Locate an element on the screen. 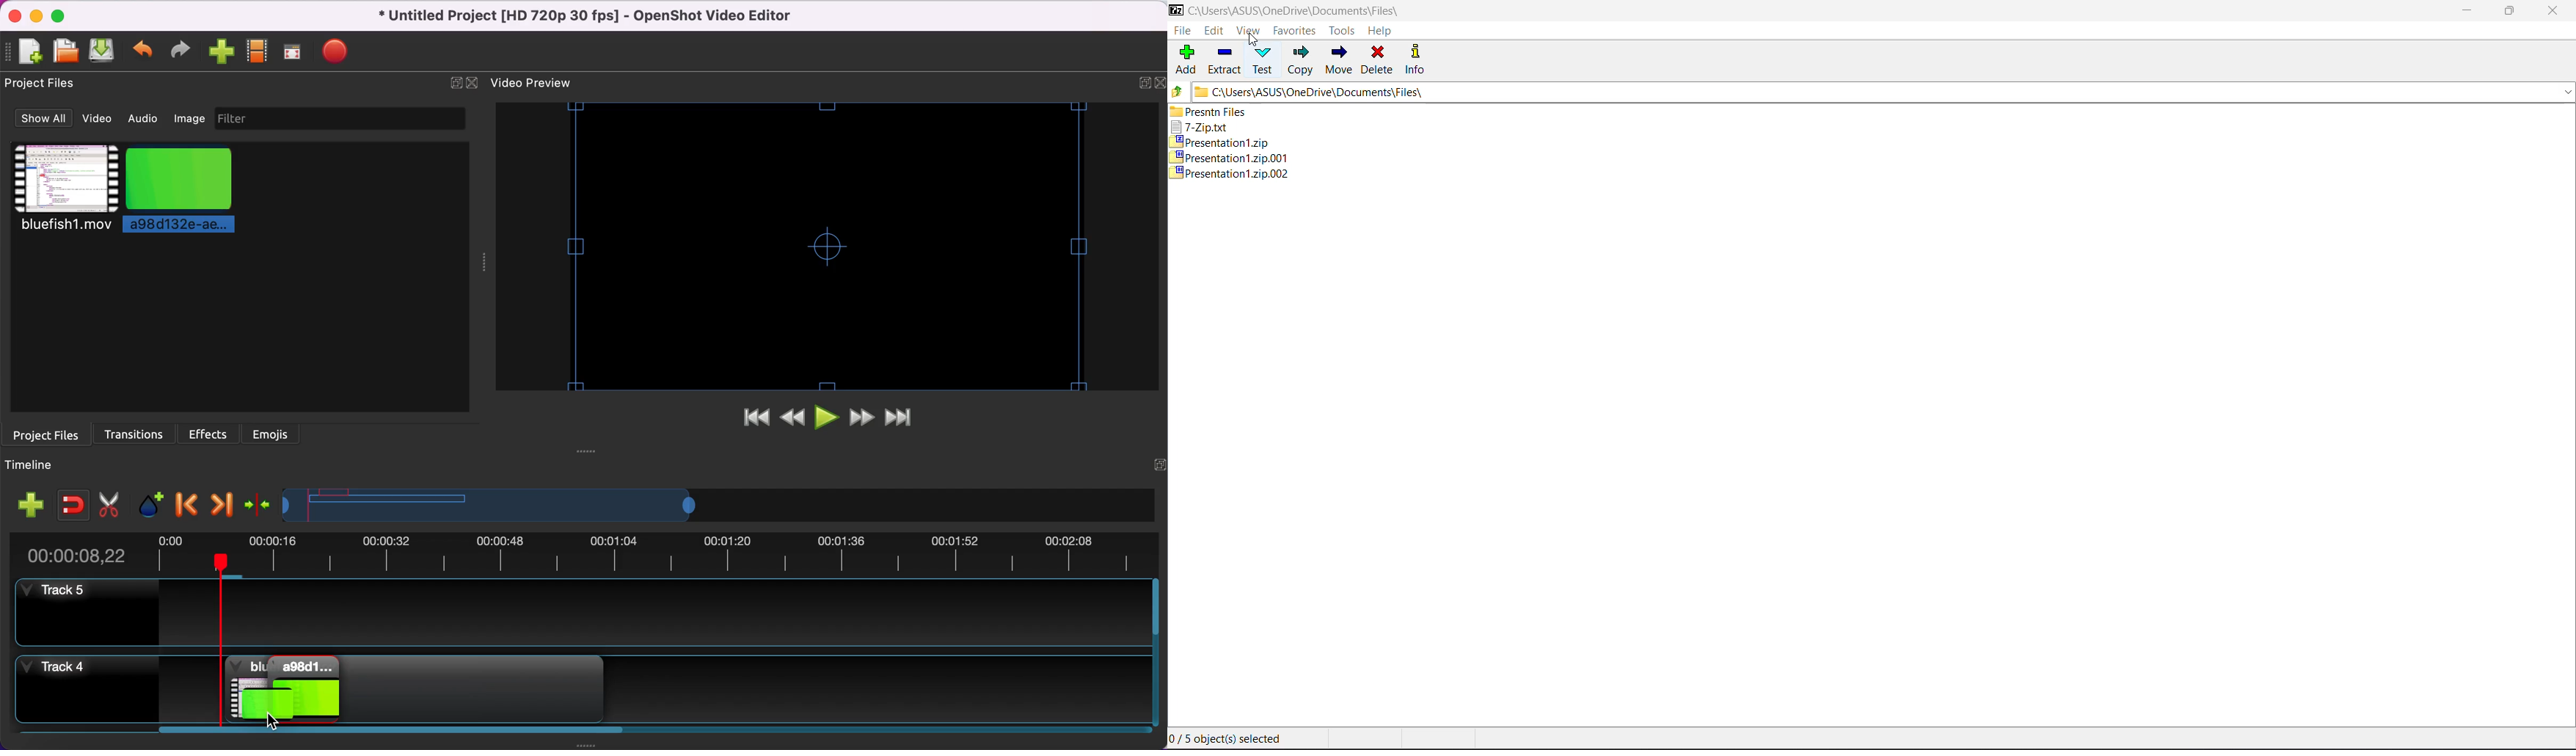 Image resolution: width=2576 pixels, height=756 pixels. image is located at coordinates (291, 688).